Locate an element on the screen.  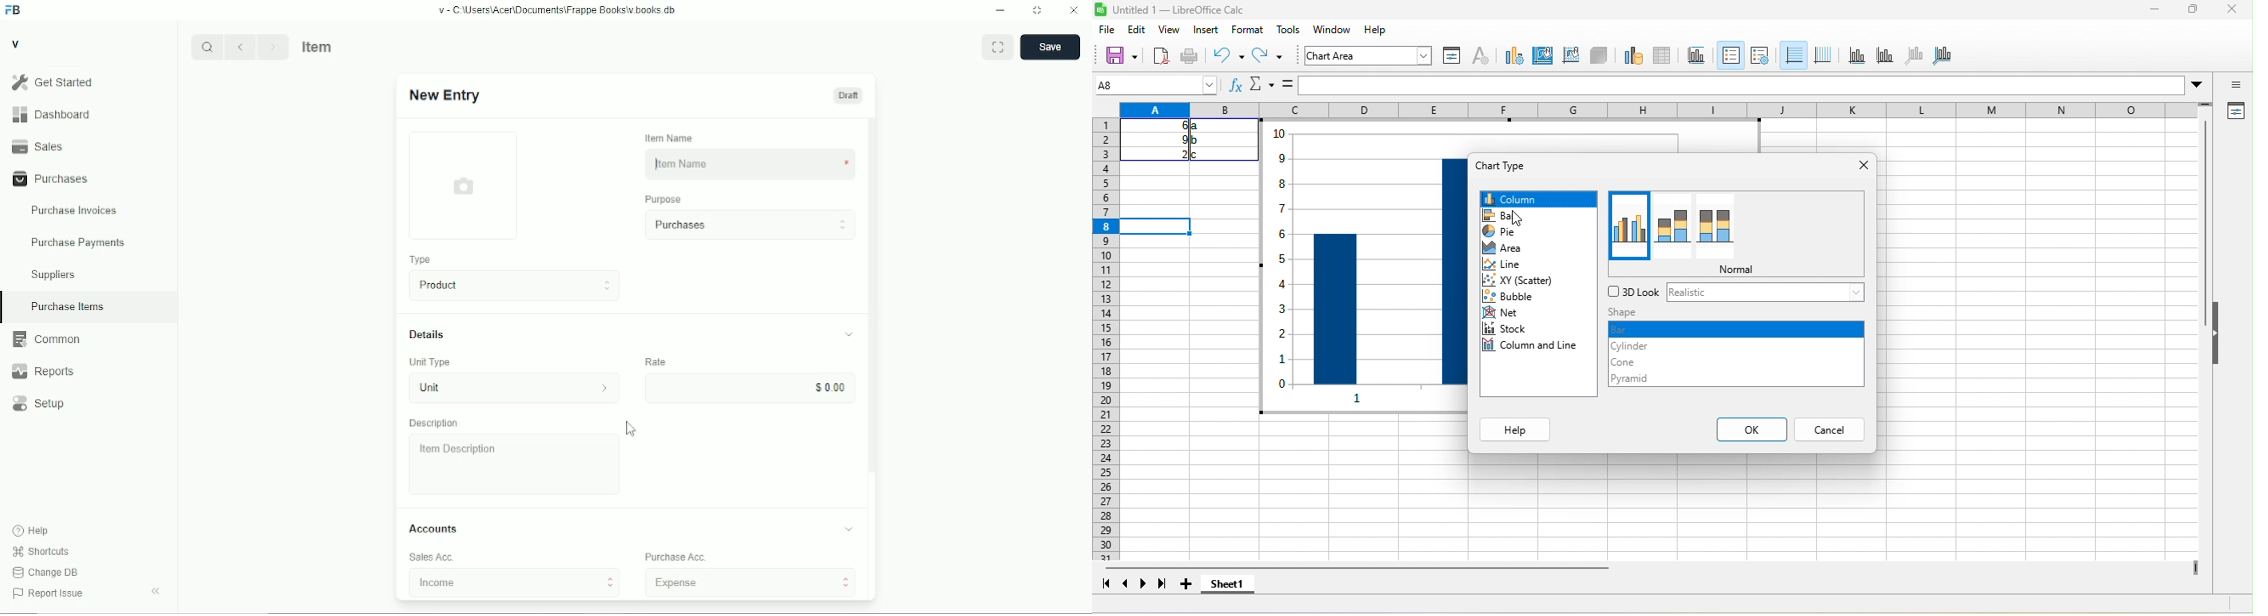
file is located at coordinates (1107, 30).